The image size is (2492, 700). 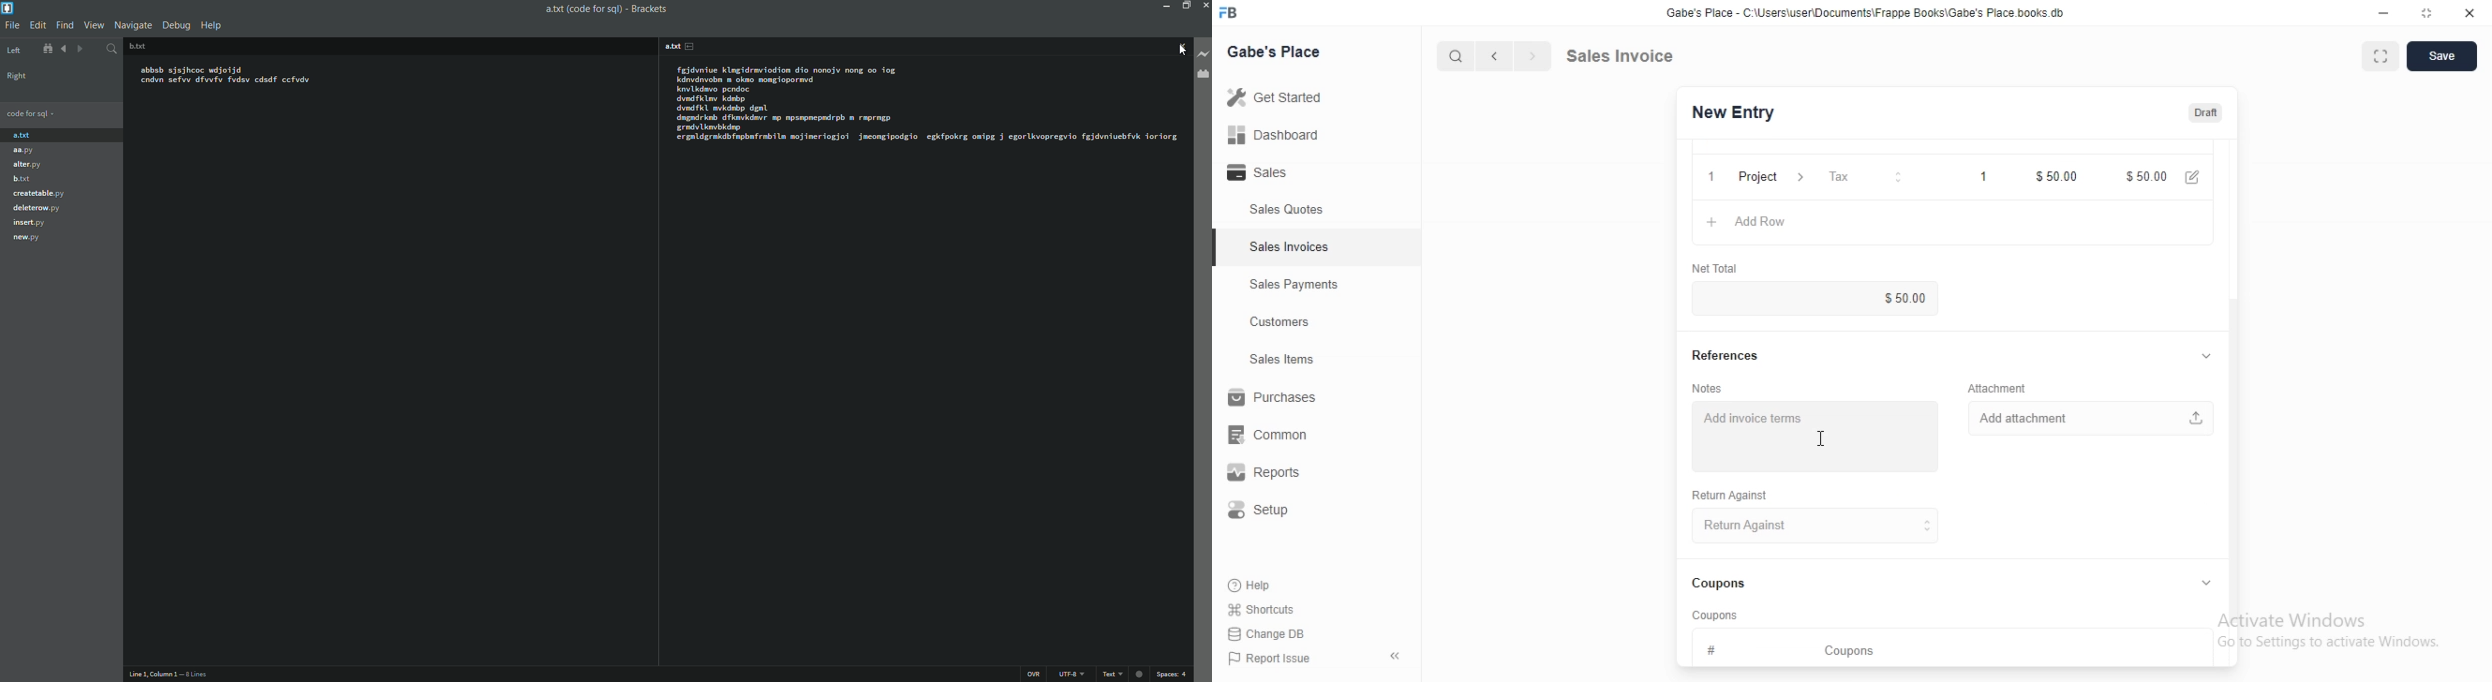 What do you see at coordinates (1281, 141) in the screenshot?
I see `all Dashboard` at bounding box center [1281, 141].